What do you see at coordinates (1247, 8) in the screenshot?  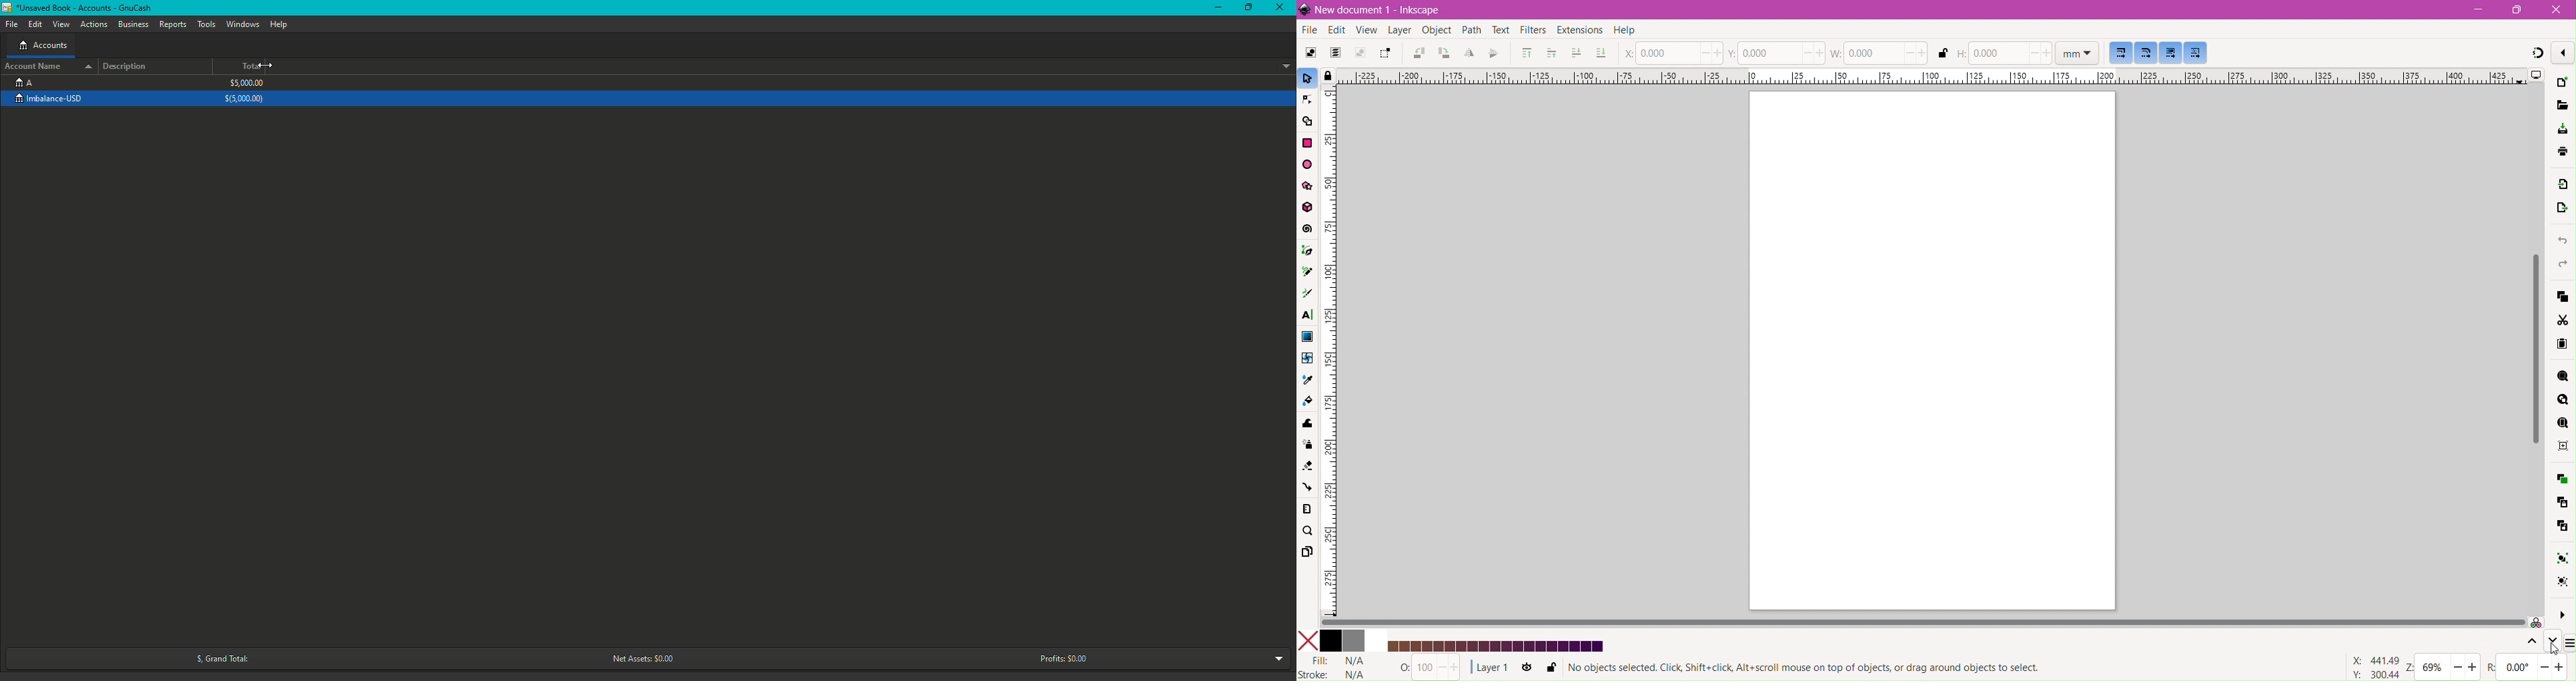 I see `Restore` at bounding box center [1247, 8].